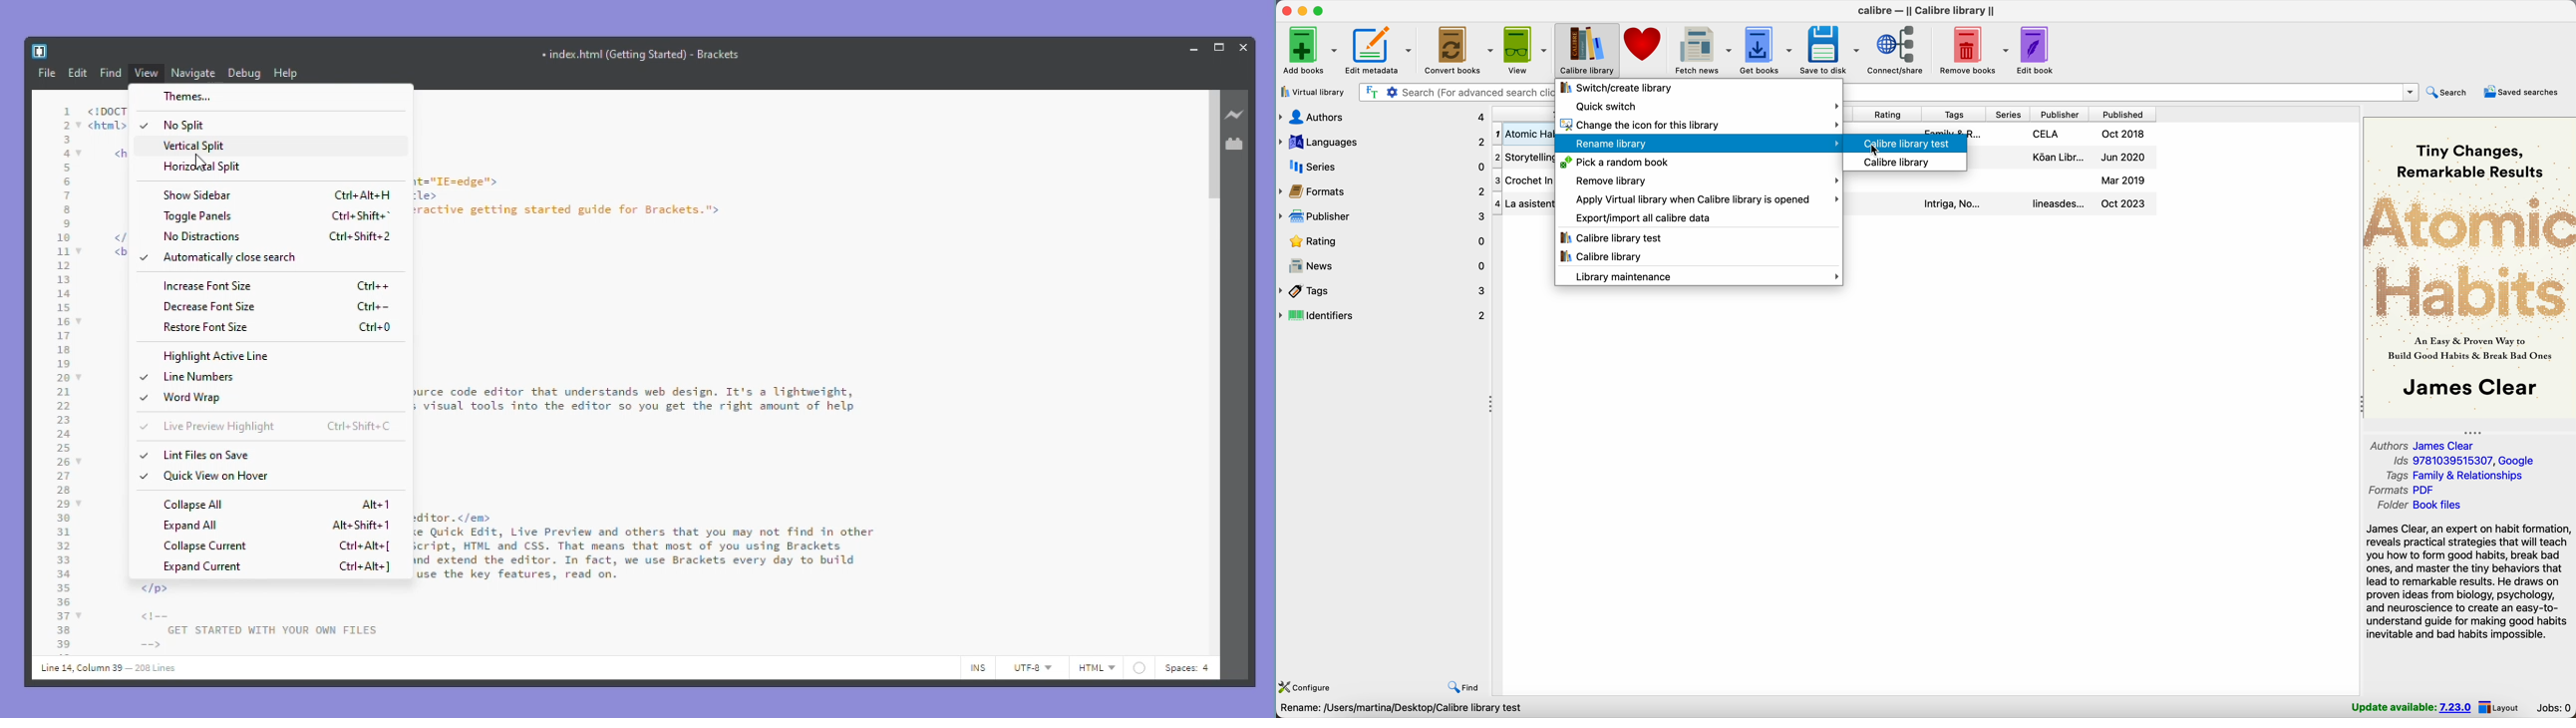 This screenshot has height=728, width=2576. I want to click on formats PDF, so click(2402, 490).